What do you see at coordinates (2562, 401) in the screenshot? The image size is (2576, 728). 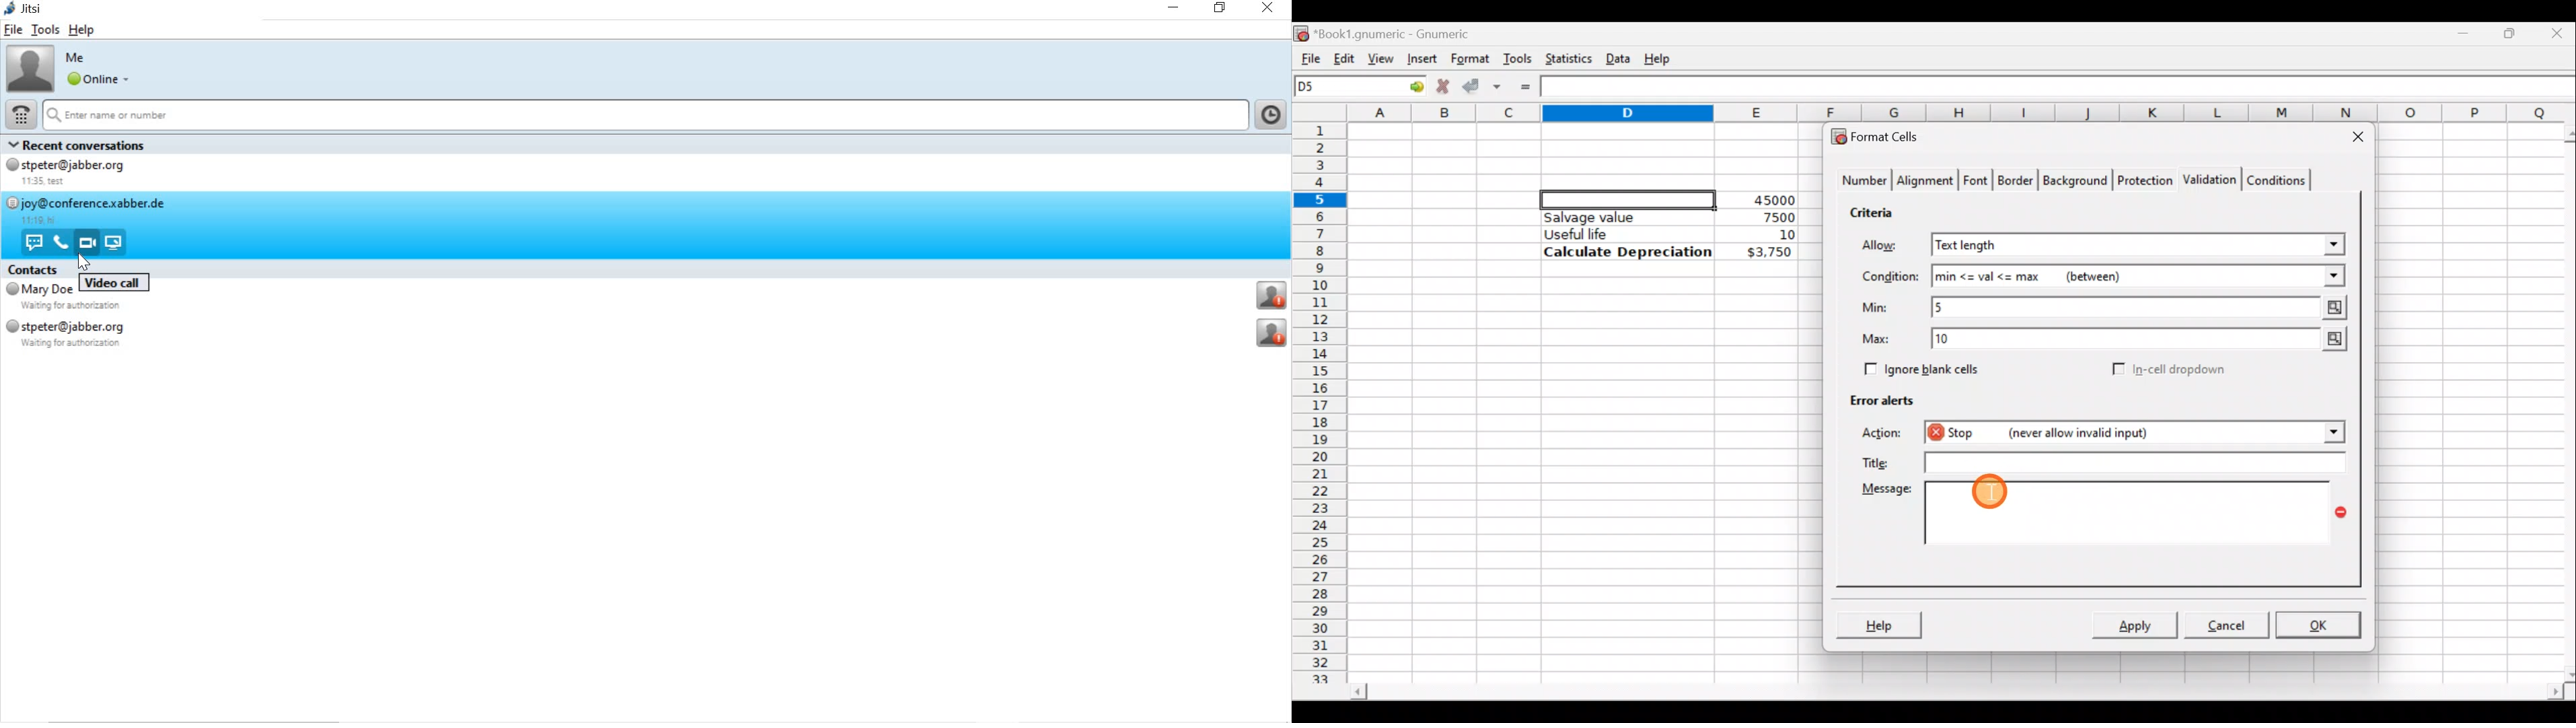 I see `Scroll bar` at bounding box center [2562, 401].